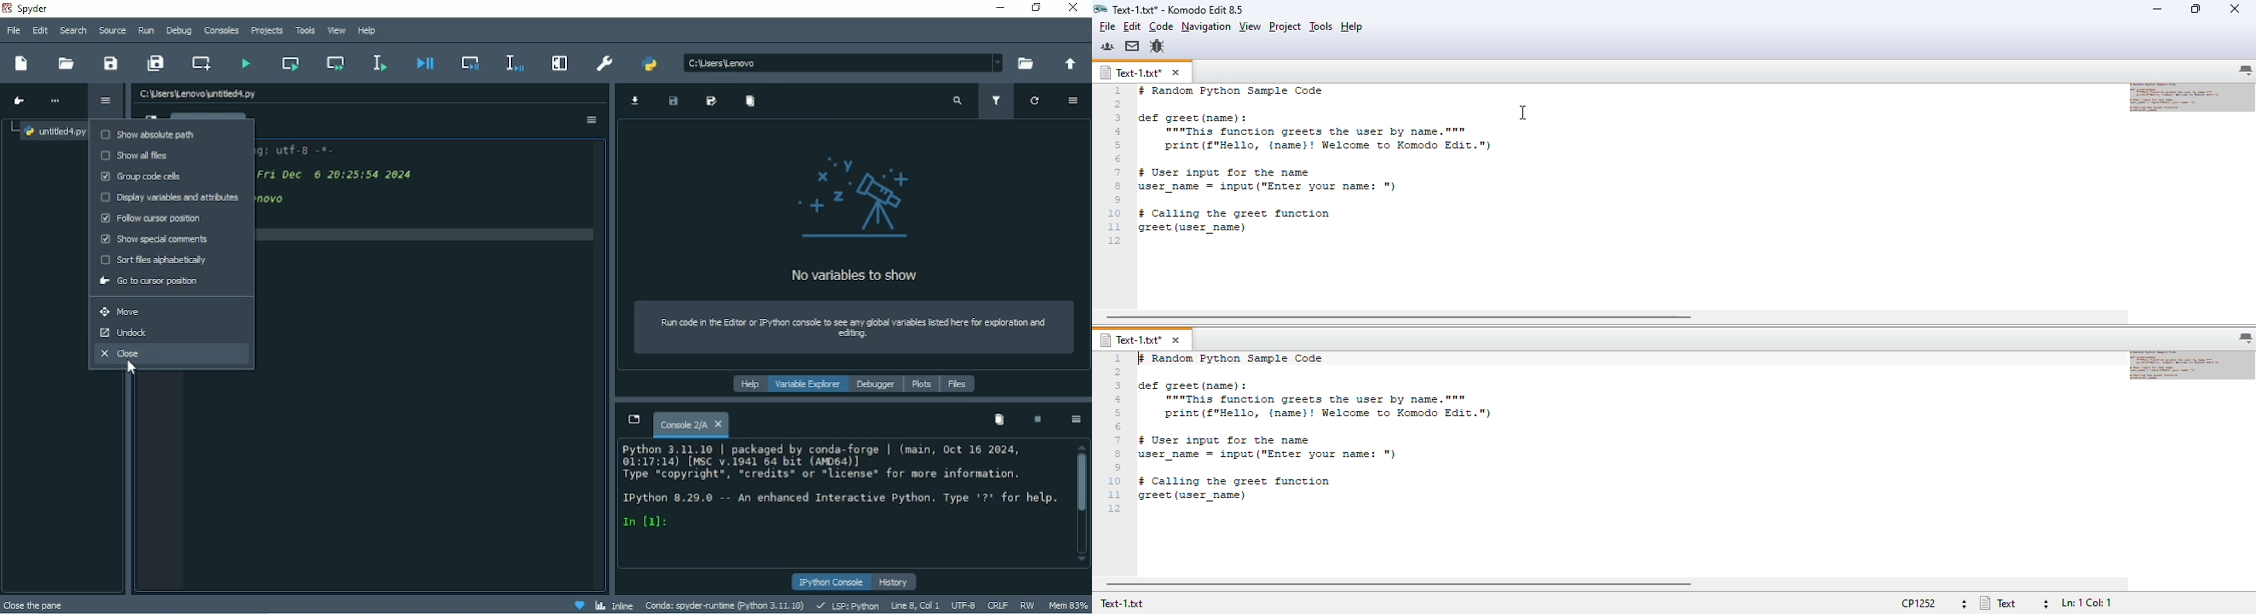  I want to click on No variables to show, so click(860, 275).